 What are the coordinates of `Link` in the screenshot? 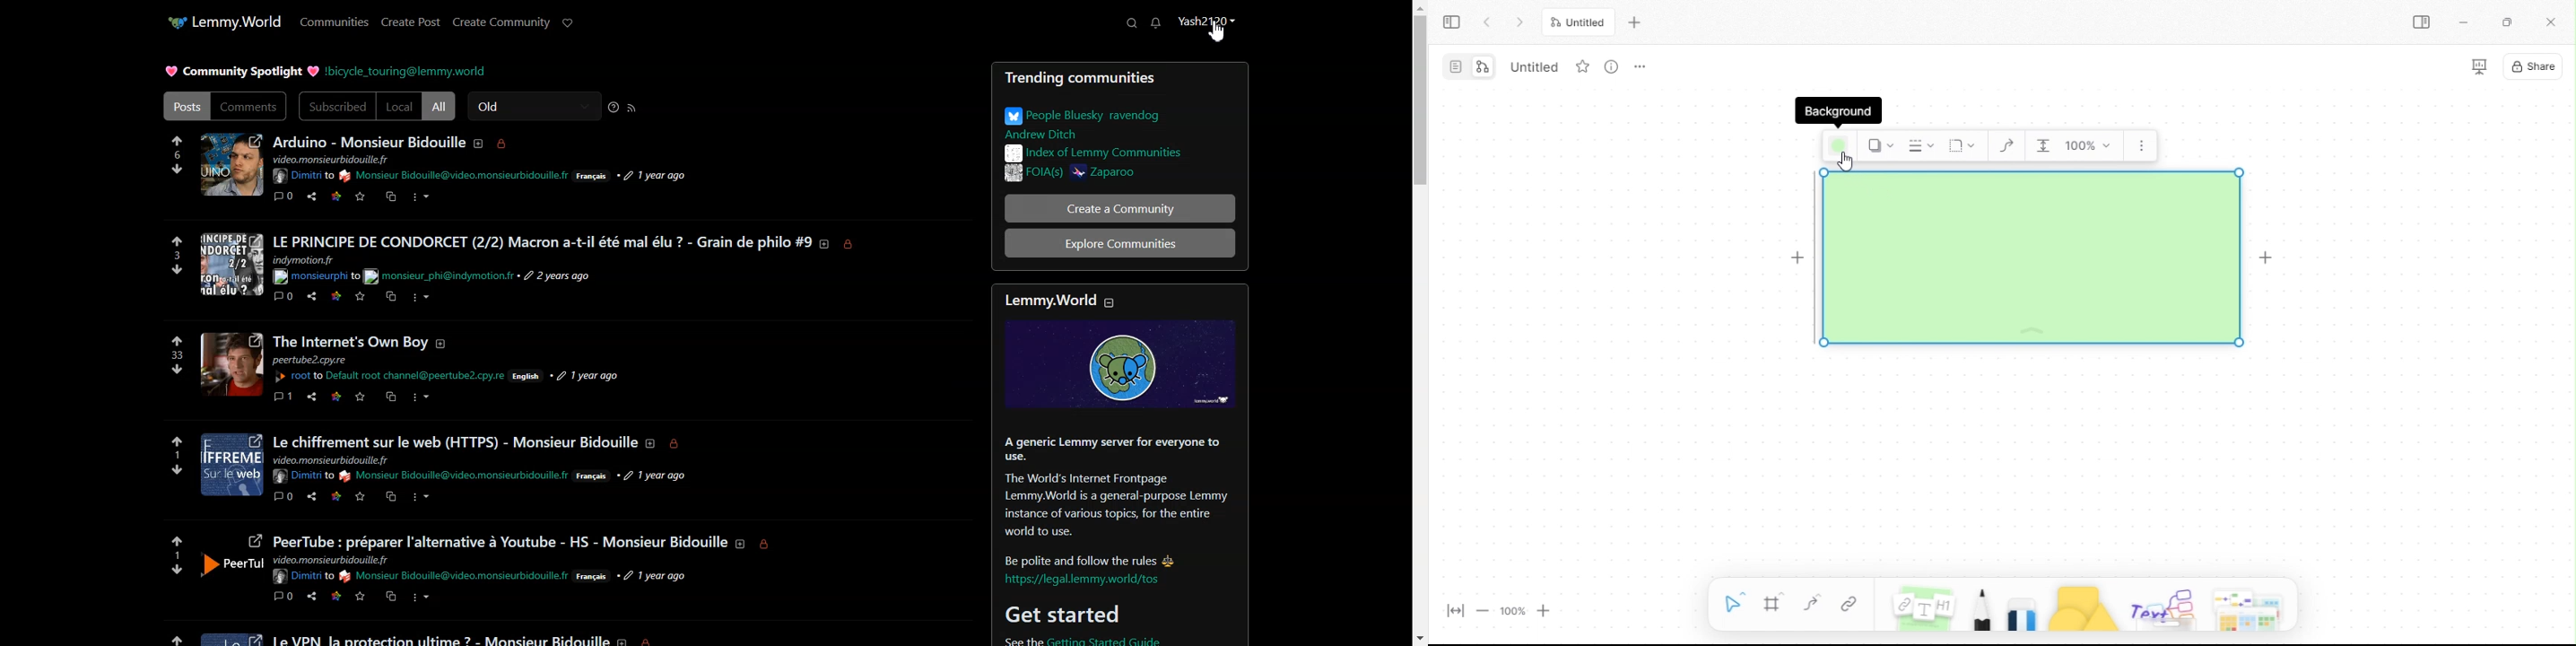 It's located at (336, 196).